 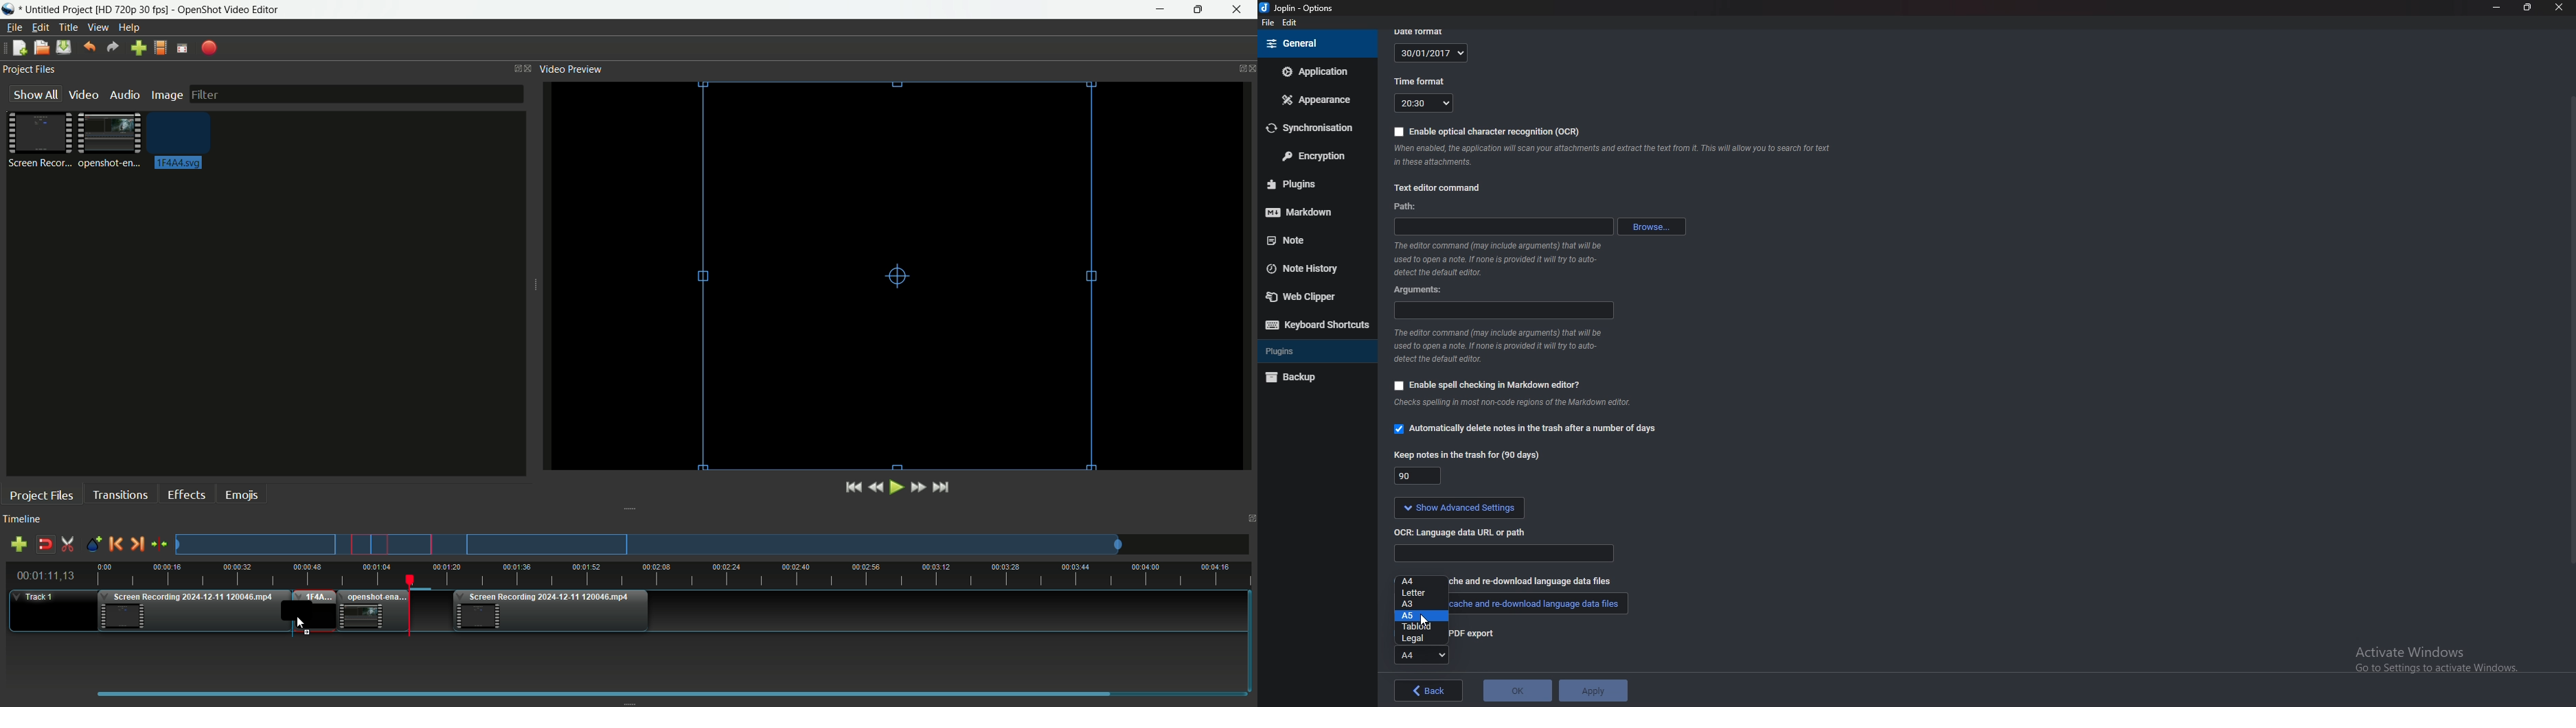 I want to click on Info on spell check, so click(x=1512, y=403).